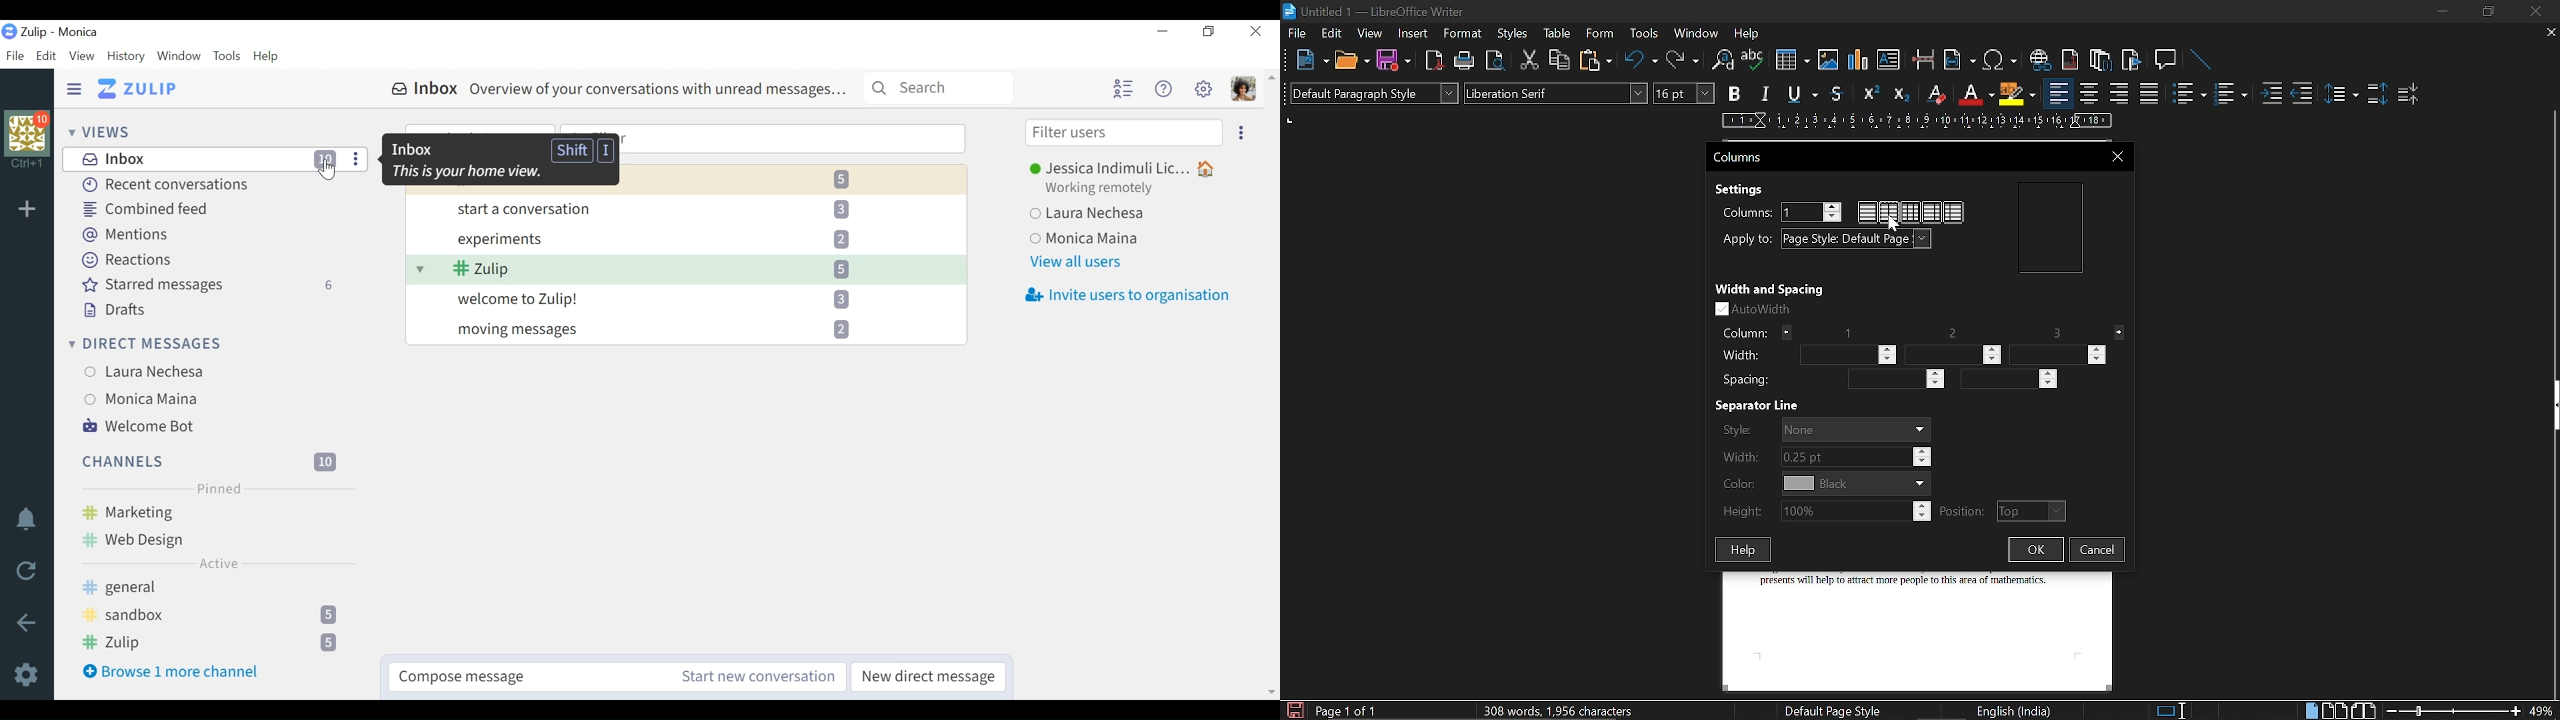 The width and height of the screenshot is (2576, 728). Describe the element at coordinates (1909, 605) in the screenshot. I see `presents will help to attract more people to this area of mathematics.` at that location.